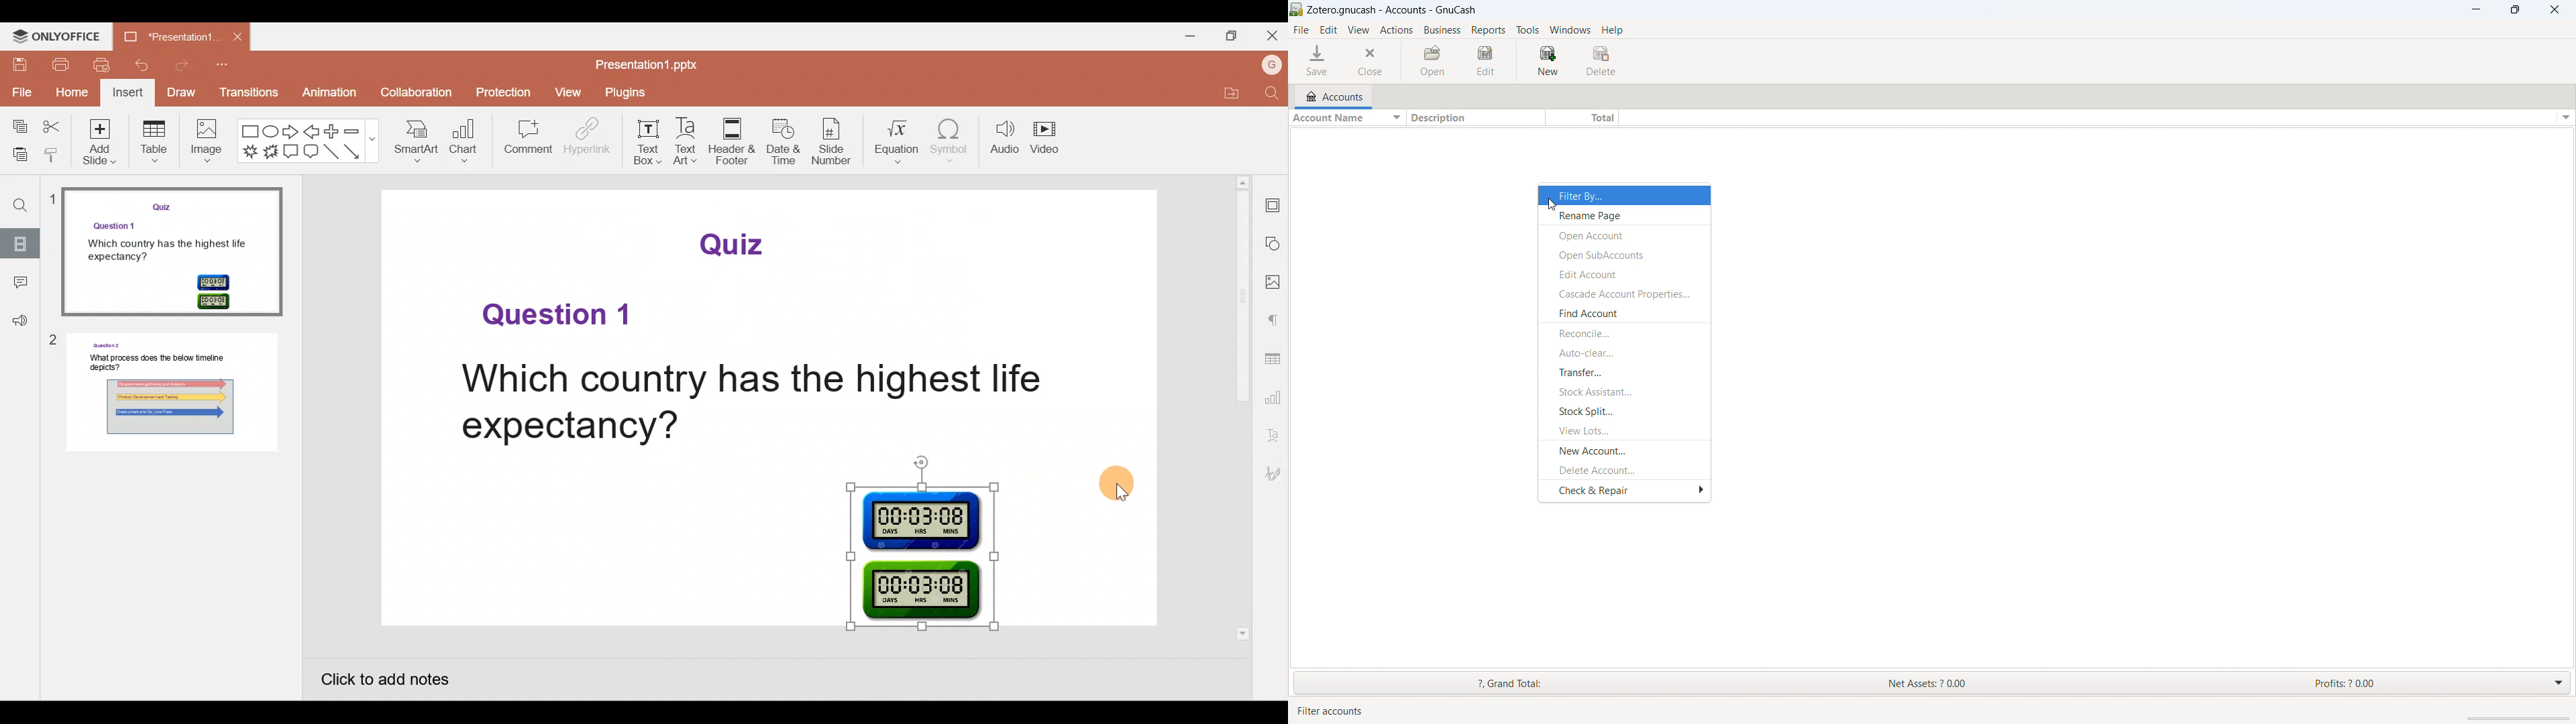  What do you see at coordinates (953, 139) in the screenshot?
I see `Symbol` at bounding box center [953, 139].